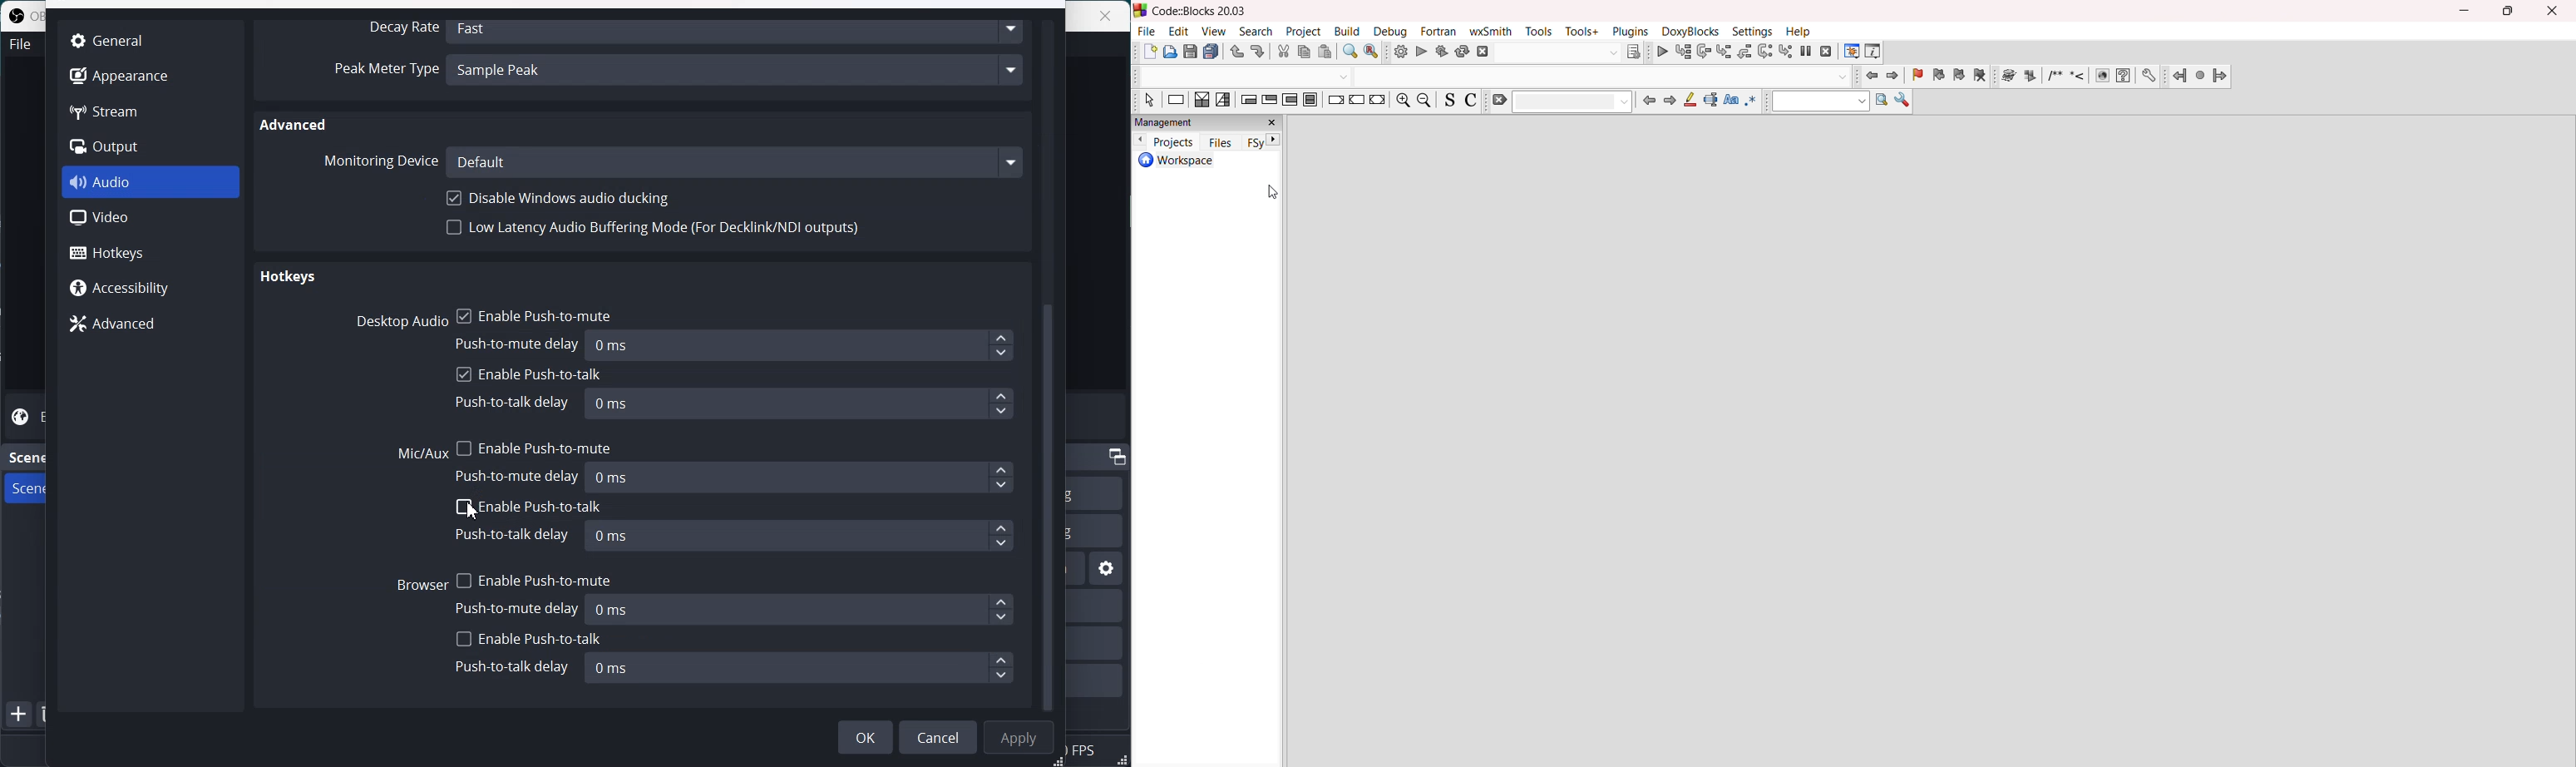 The image size is (2576, 784). Describe the element at coordinates (1745, 51) in the screenshot. I see `step out` at that location.